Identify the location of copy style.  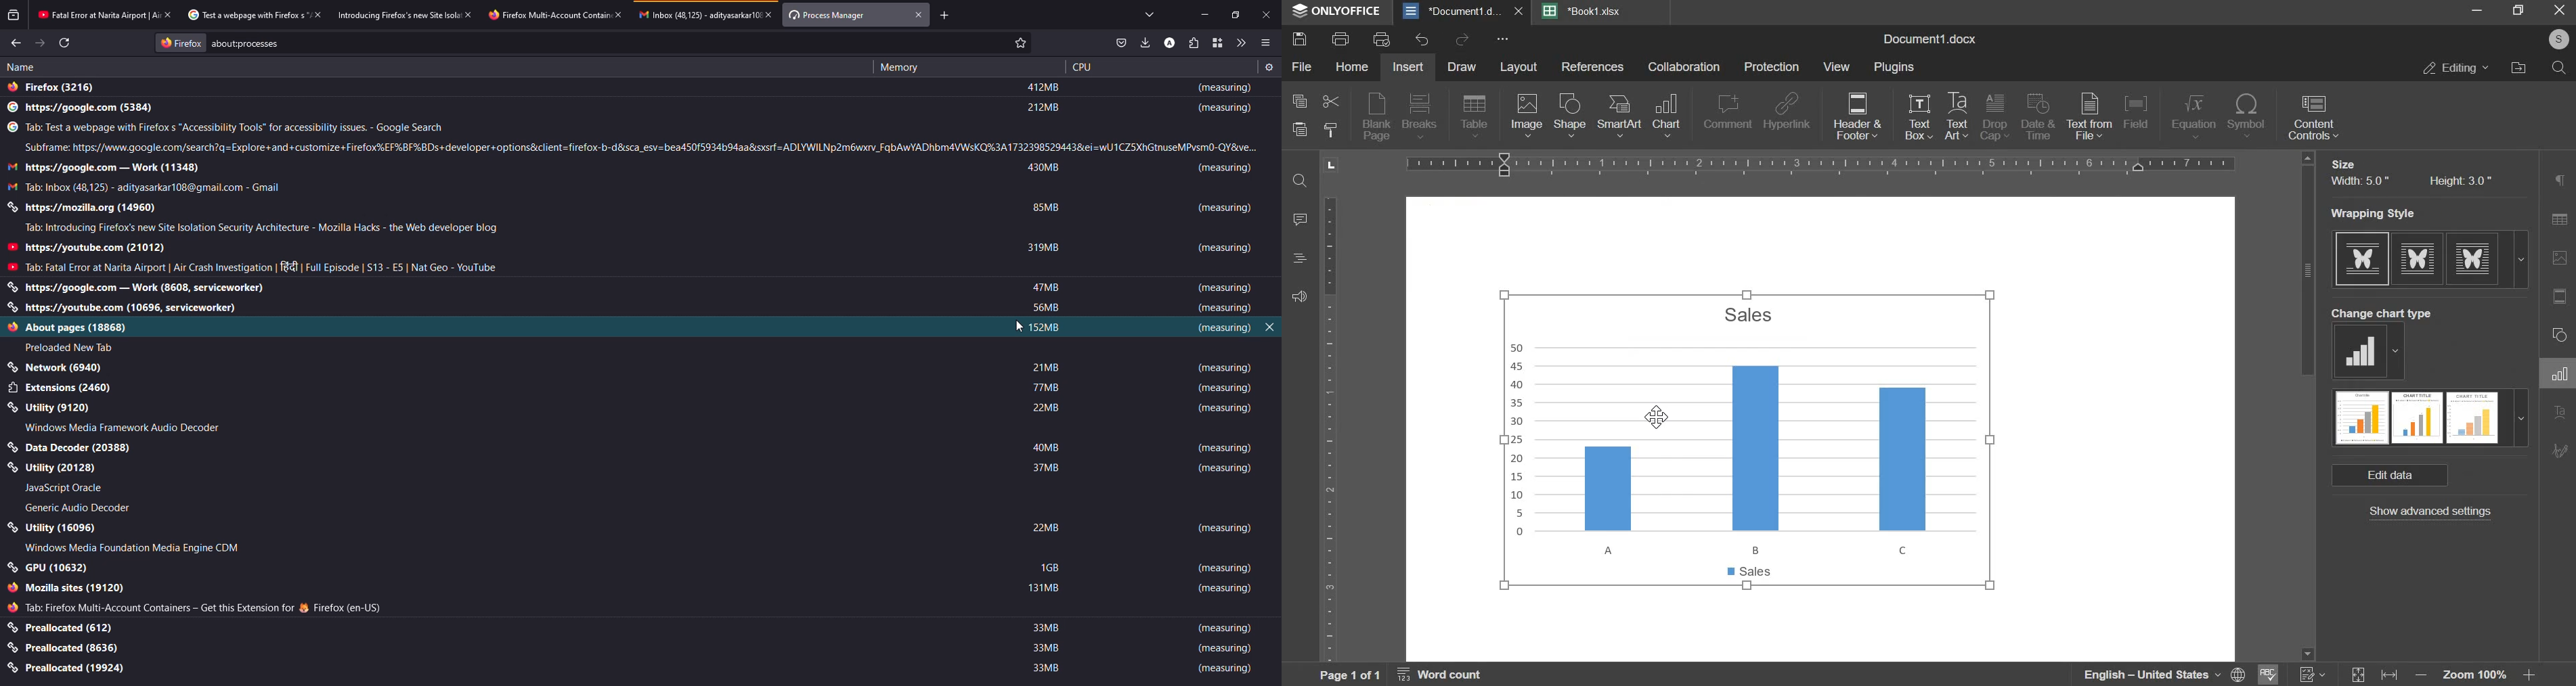
(1331, 129).